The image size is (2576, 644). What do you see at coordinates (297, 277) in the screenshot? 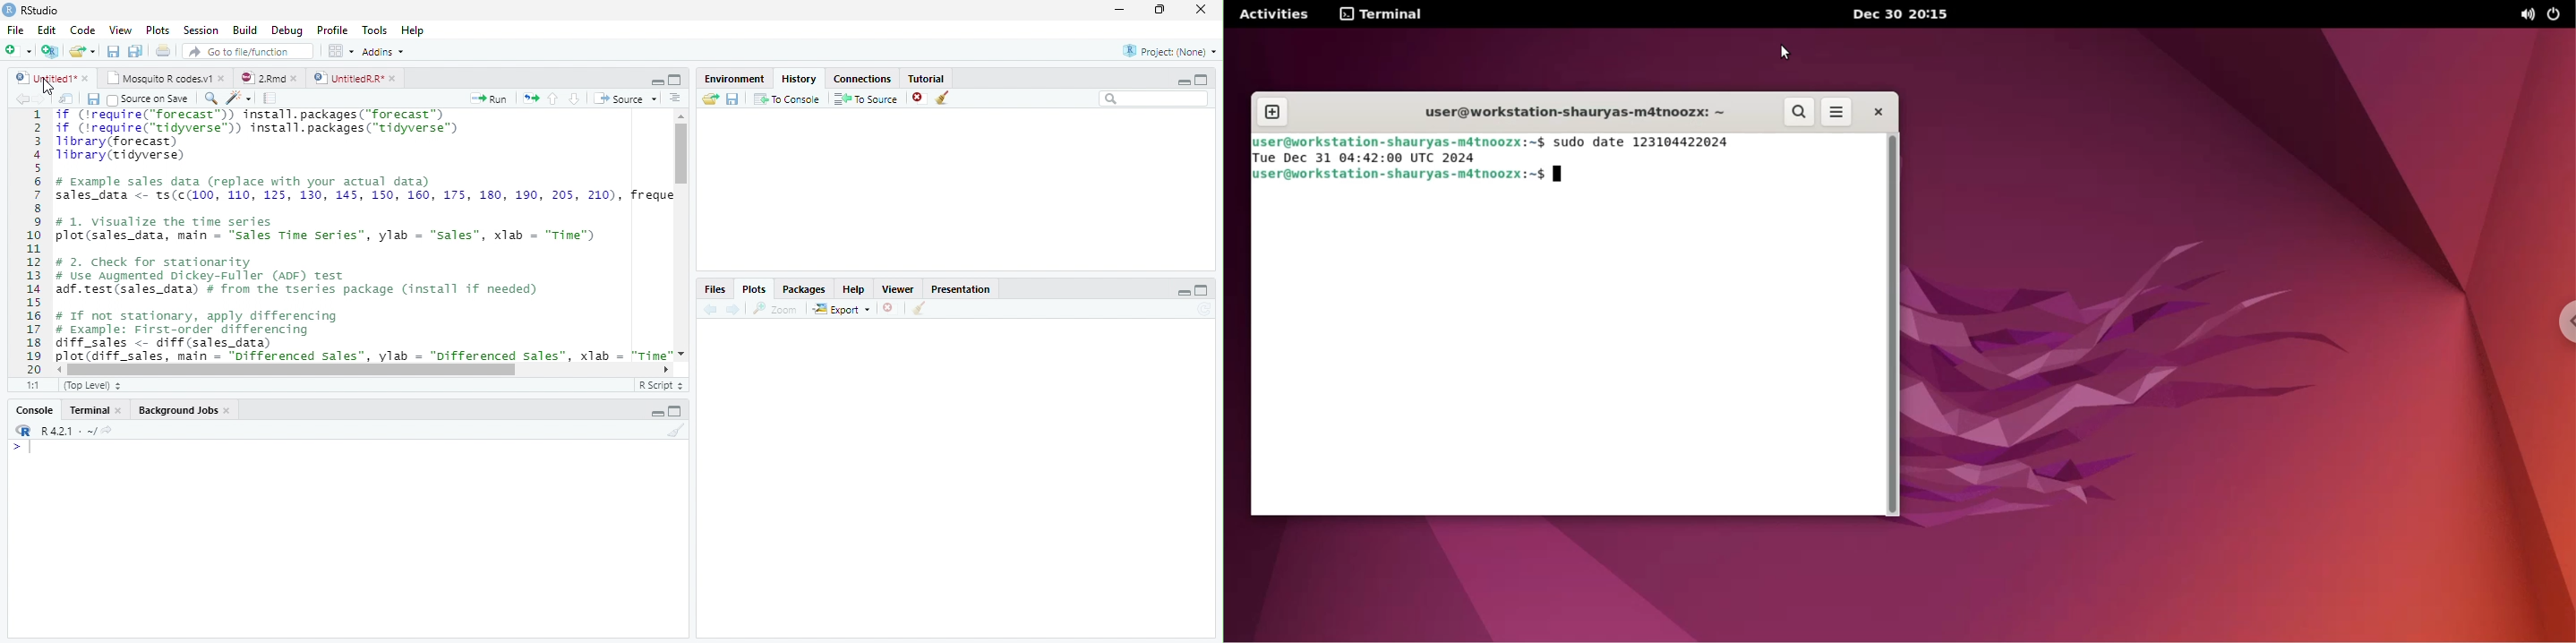
I see `# 2. Check for stationarity
# Use Augmented Dickey-Fuller (ADF) Test
adf.test(sales_data) # from the tseries package (install if needed)` at bounding box center [297, 277].